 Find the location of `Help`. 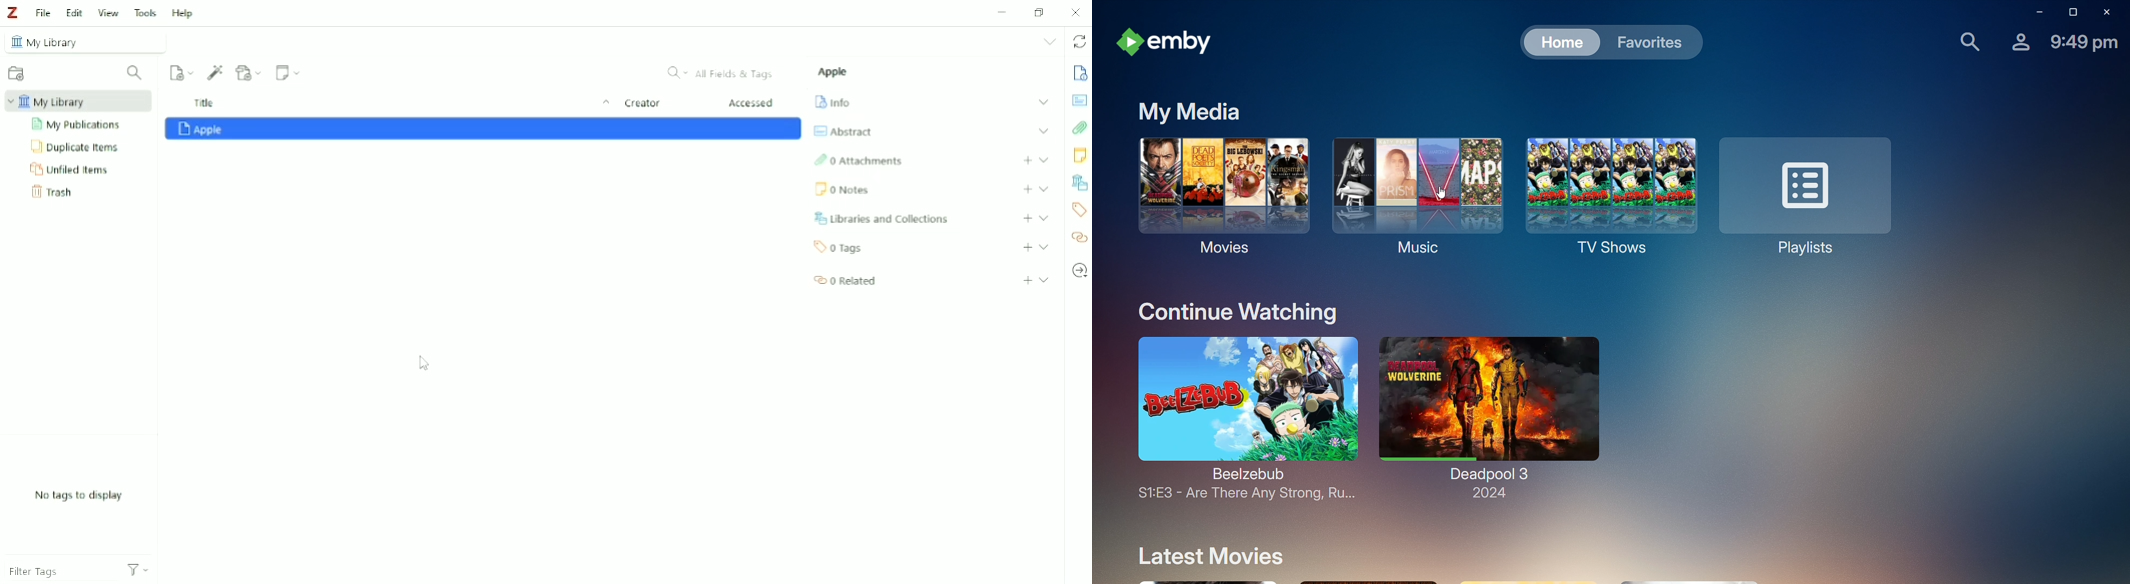

Help is located at coordinates (182, 12).